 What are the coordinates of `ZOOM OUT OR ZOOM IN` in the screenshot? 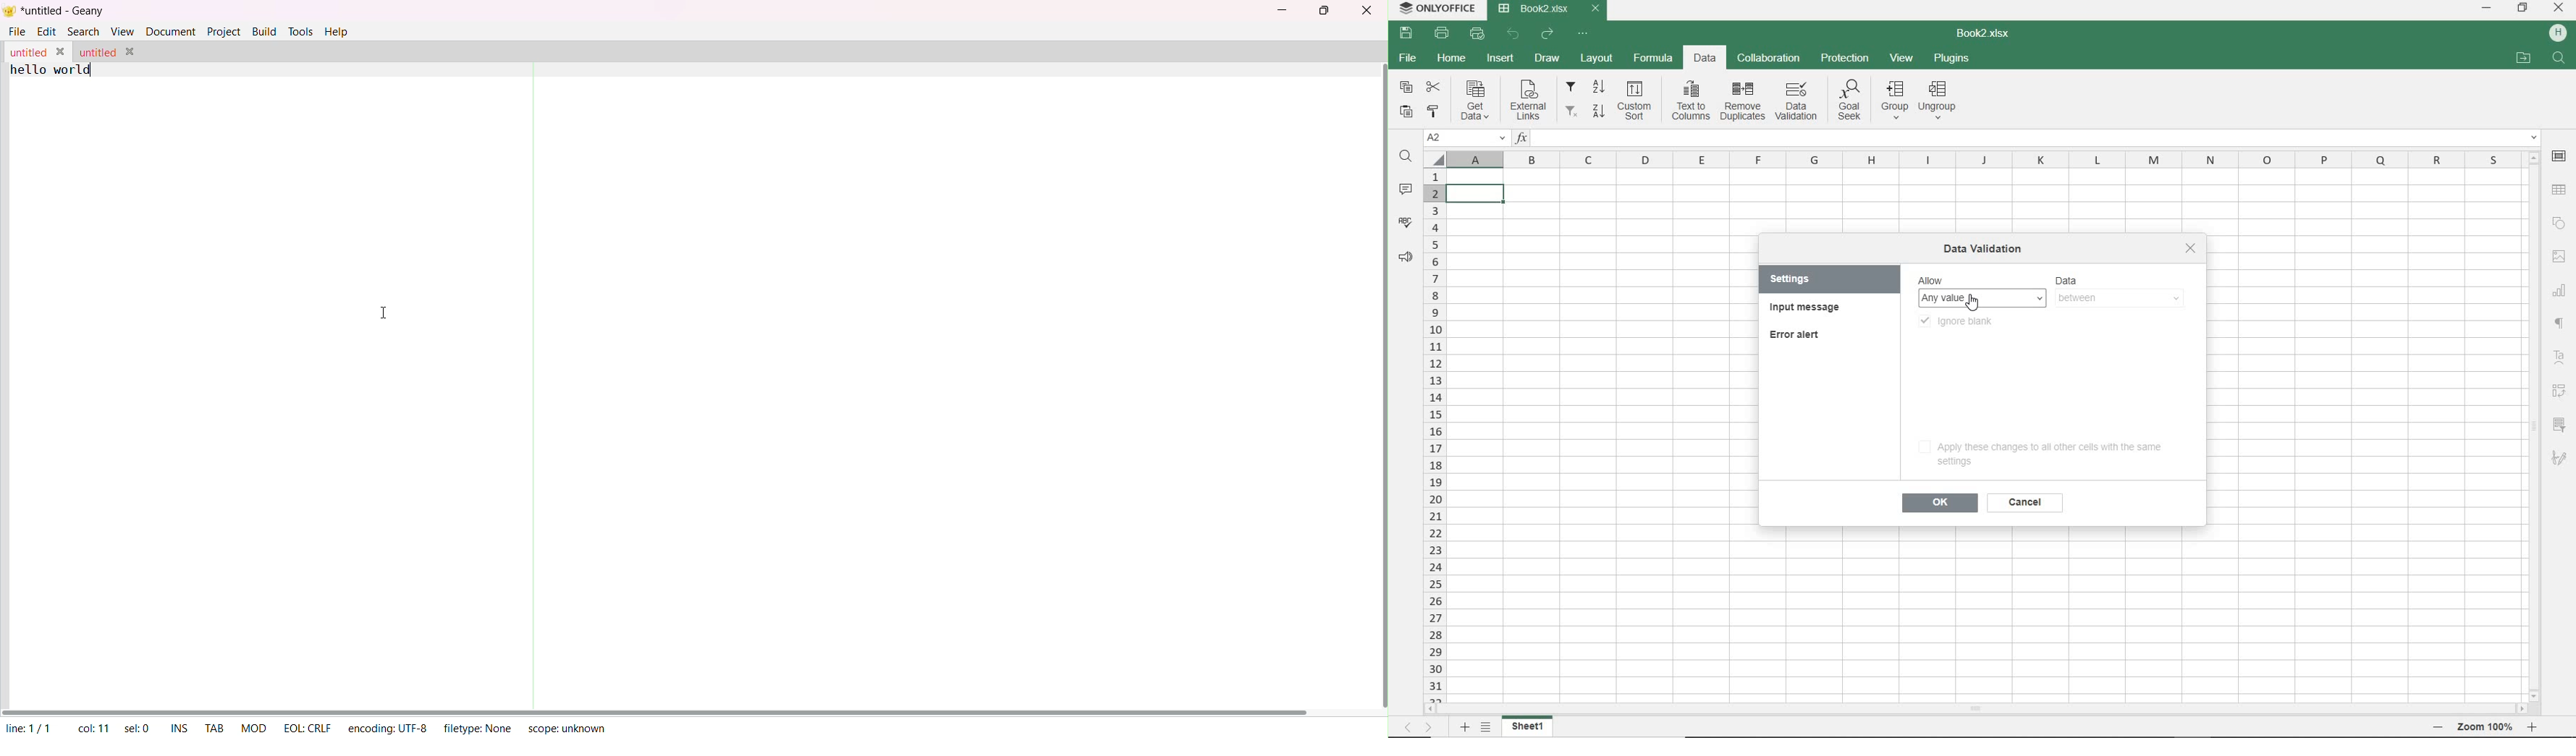 It's located at (2481, 727).